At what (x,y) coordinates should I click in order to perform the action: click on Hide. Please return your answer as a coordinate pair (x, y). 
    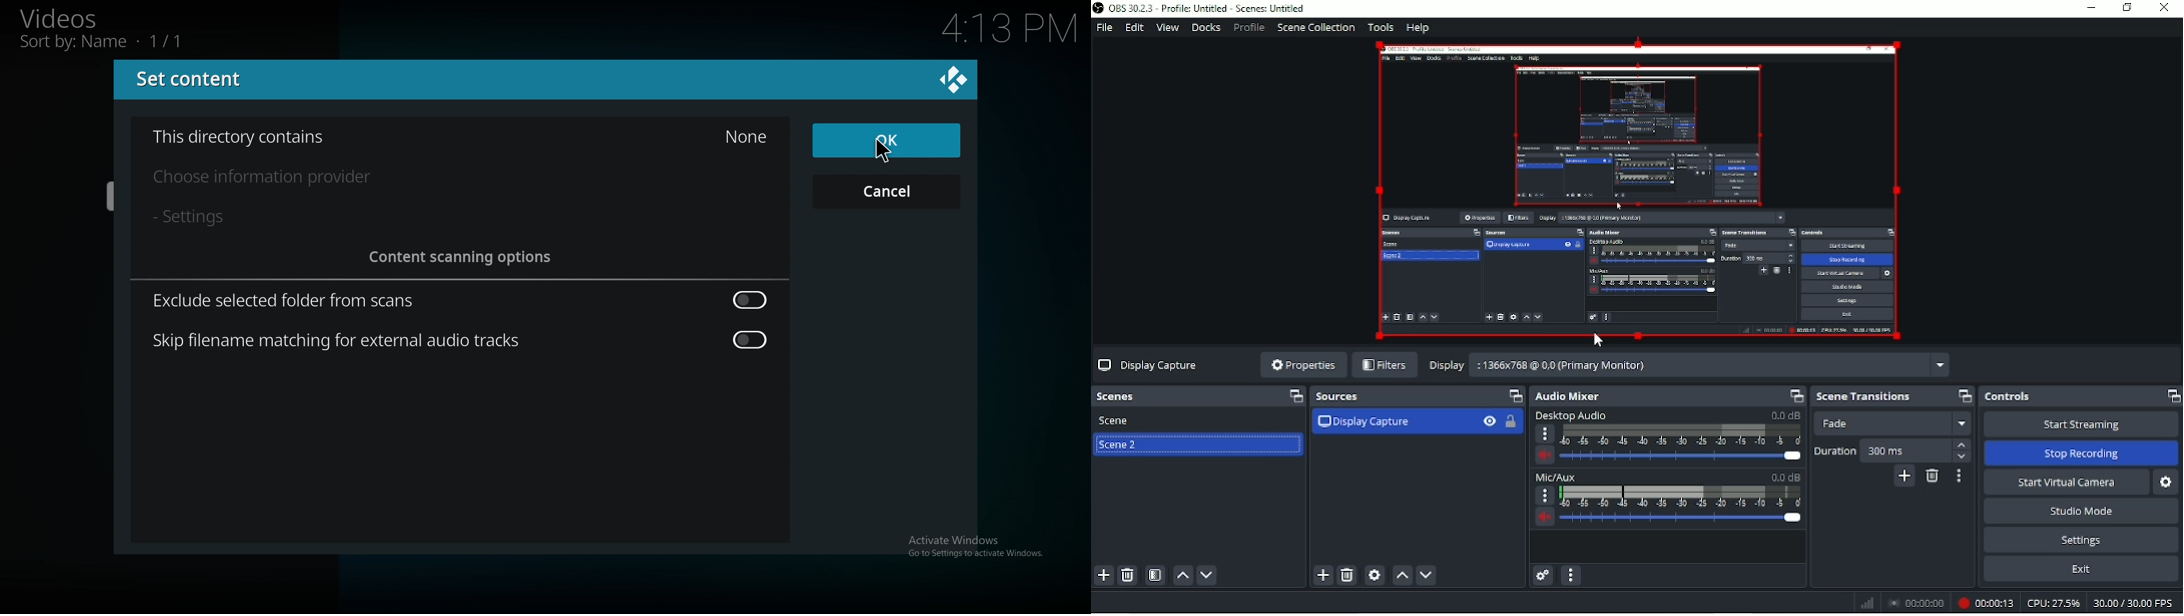
    Looking at the image, I should click on (1489, 423).